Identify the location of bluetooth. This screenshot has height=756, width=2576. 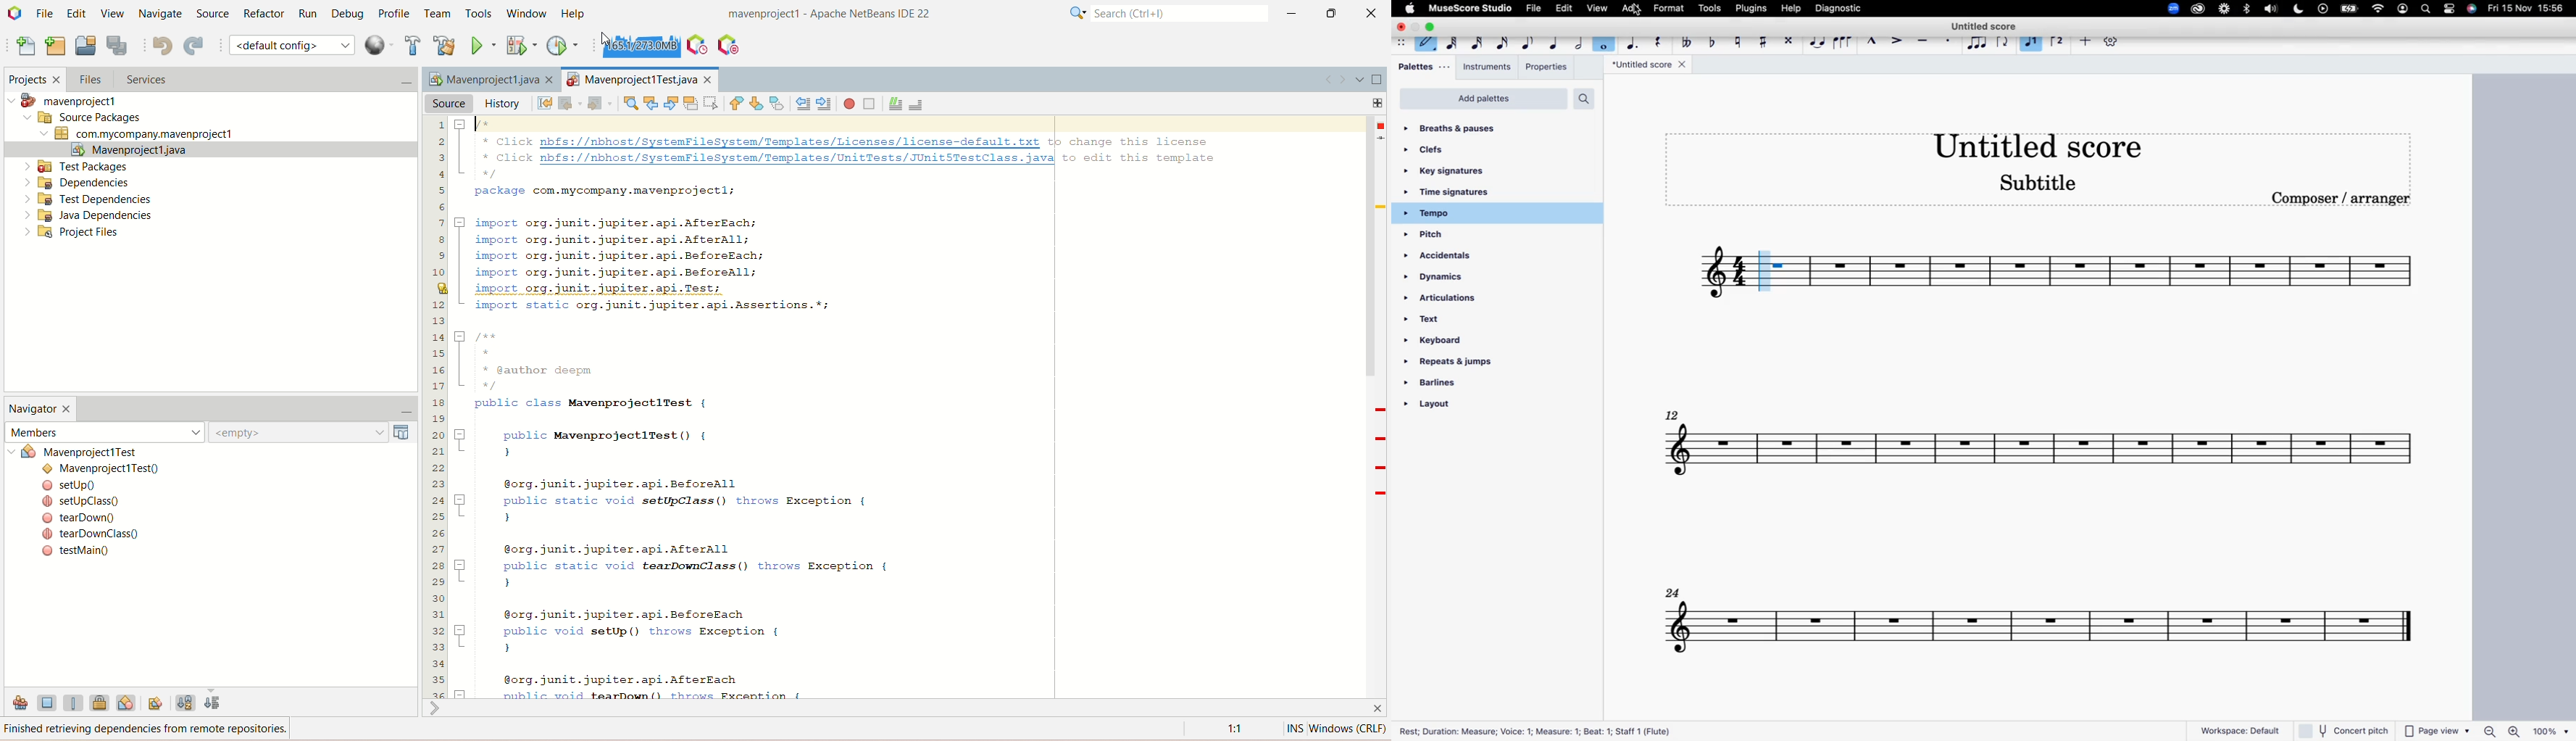
(2247, 9).